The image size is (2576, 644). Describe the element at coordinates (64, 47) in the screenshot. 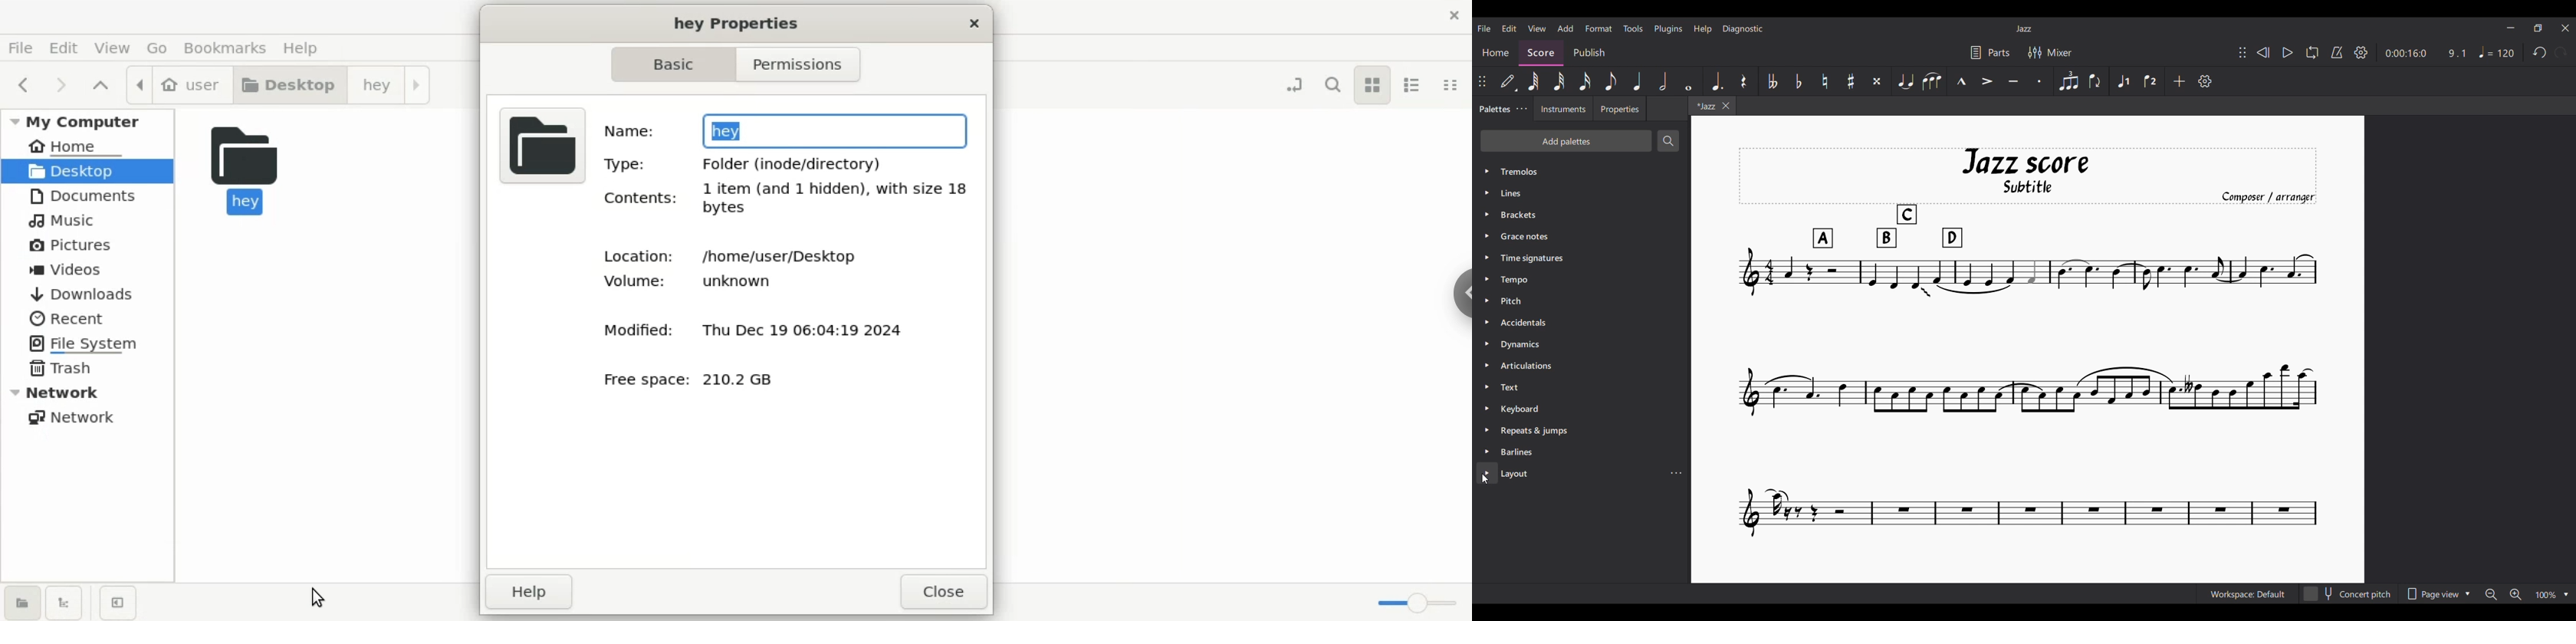

I see `edit` at that location.